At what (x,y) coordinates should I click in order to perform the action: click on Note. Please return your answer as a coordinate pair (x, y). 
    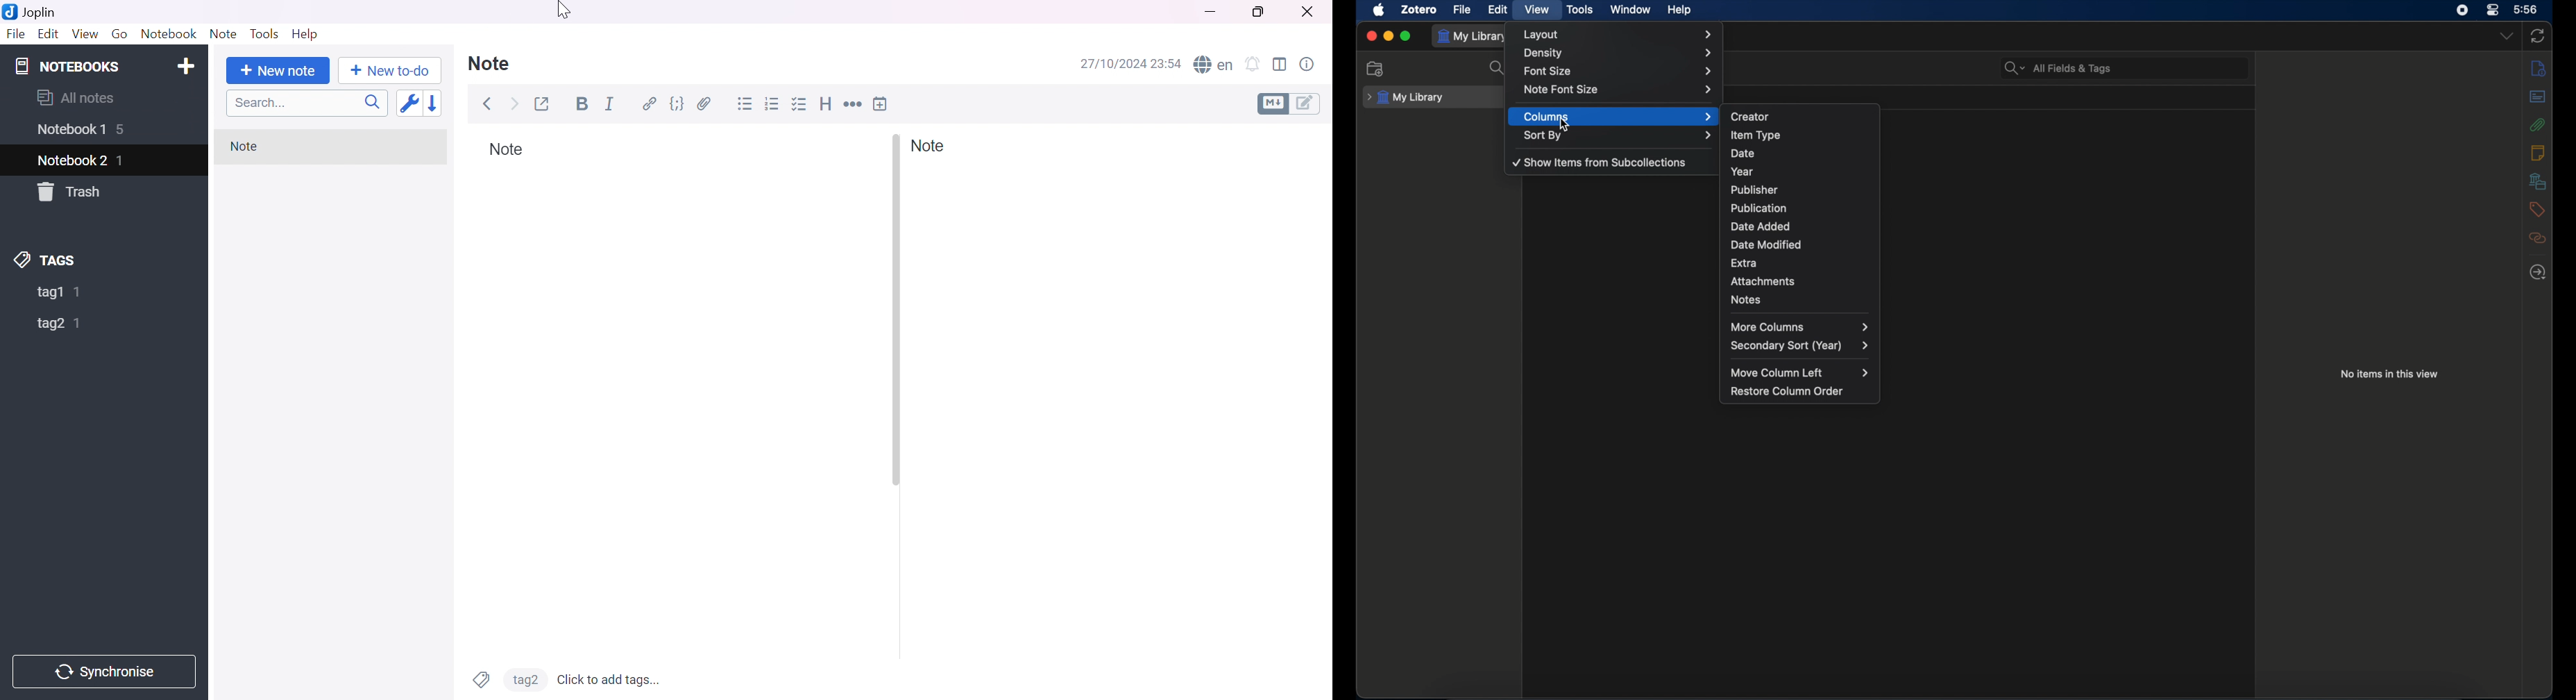
    Looking at the image, I should click on (244, 148).